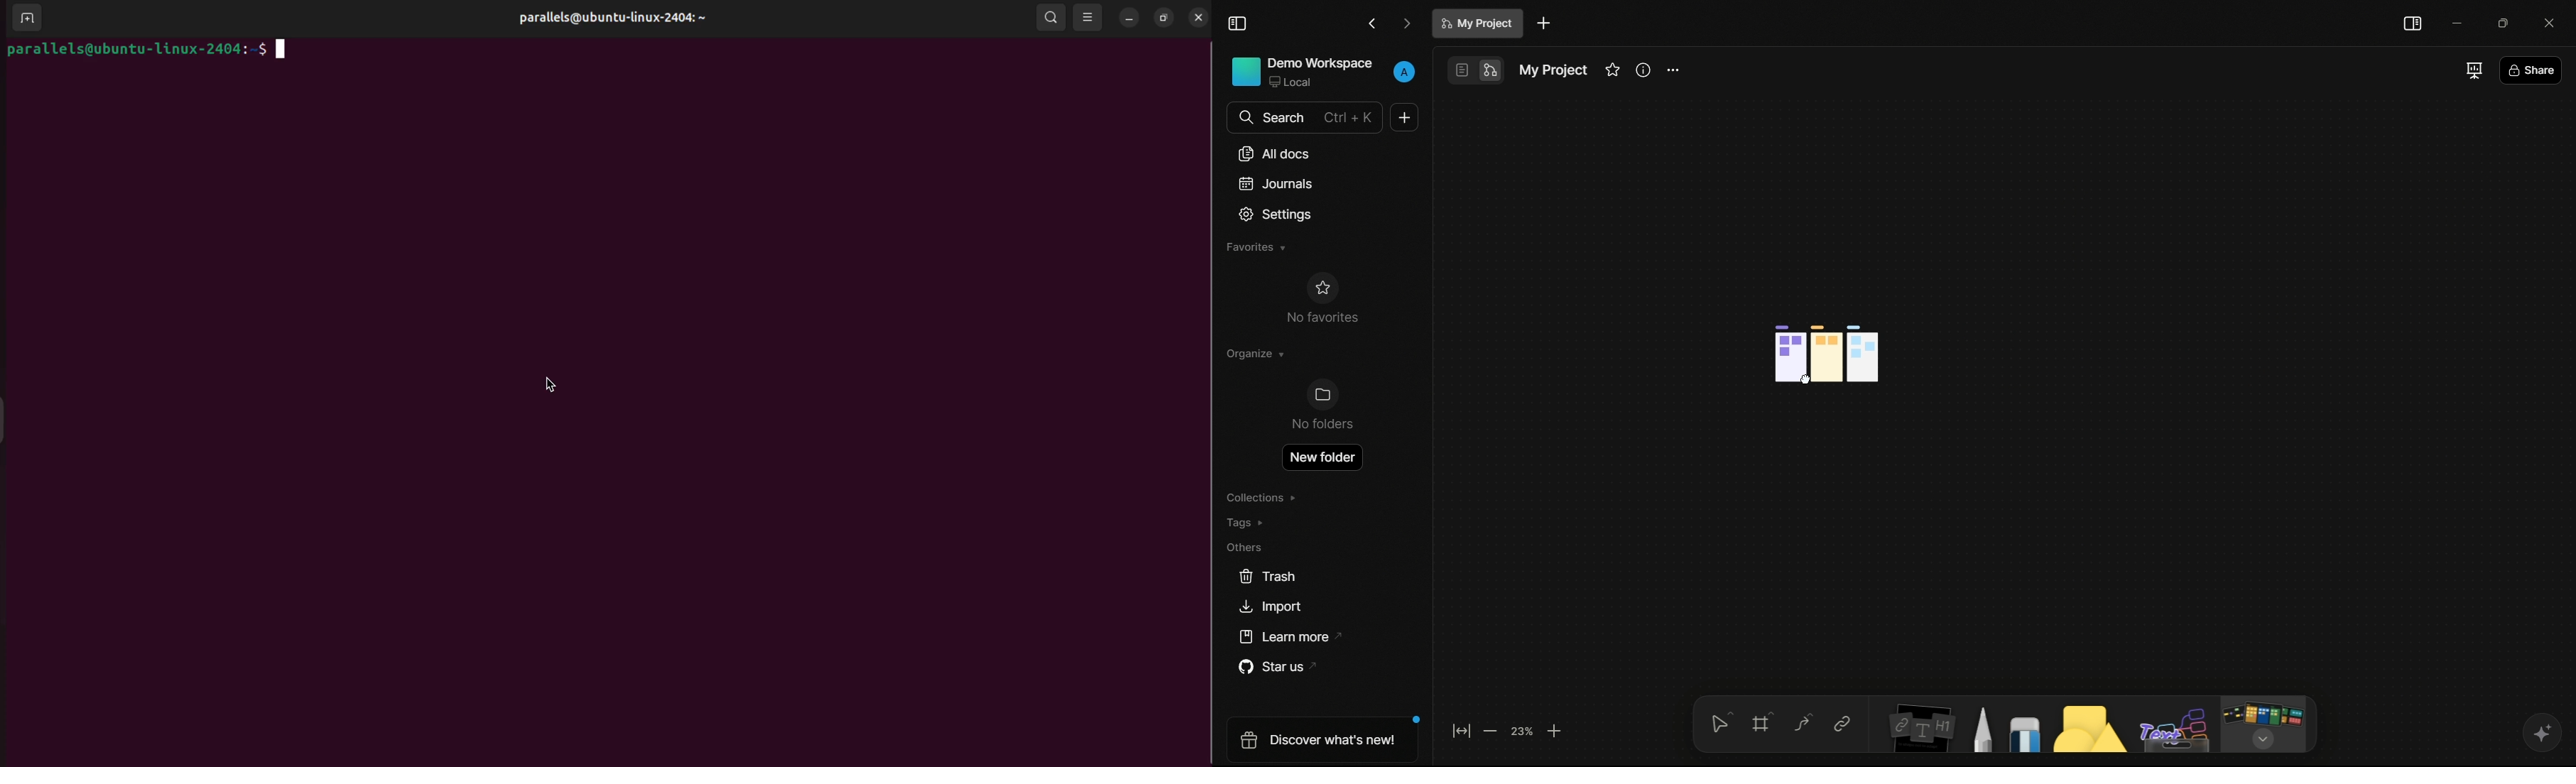  I want to click on no favorites, so click(1321, 298).